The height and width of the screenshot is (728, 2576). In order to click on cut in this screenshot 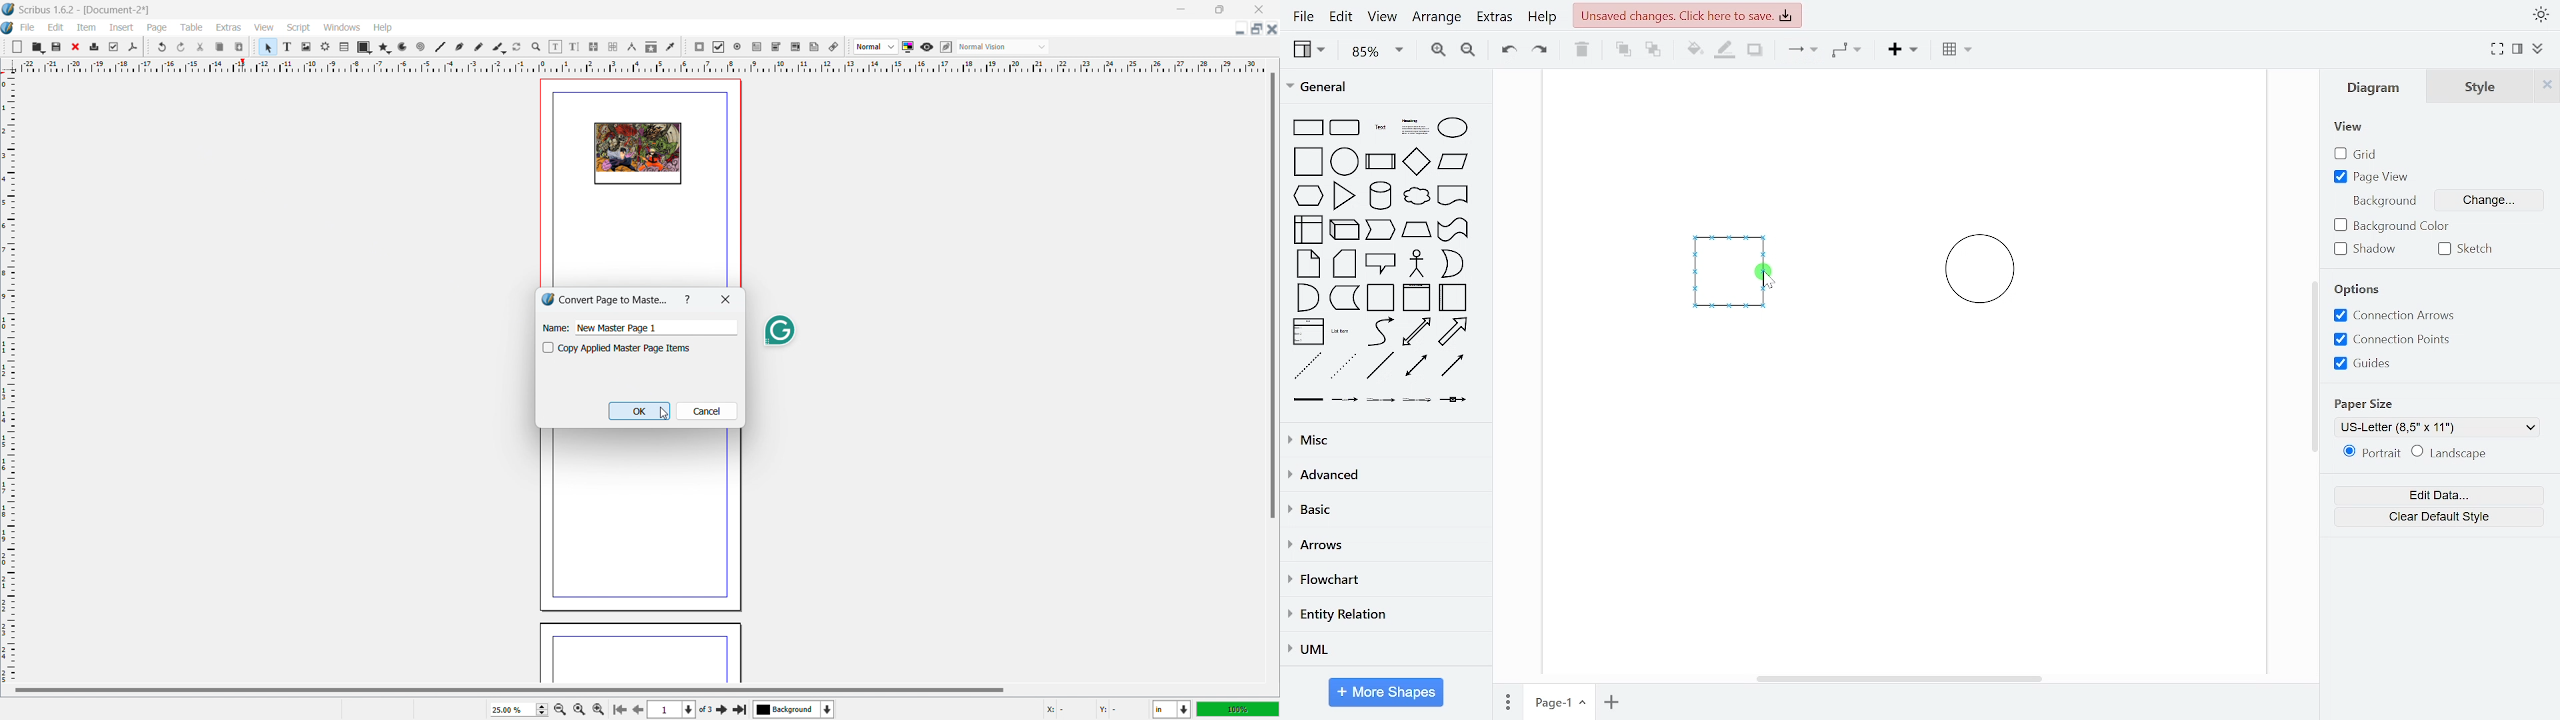, I will do `click(201, 47)`.